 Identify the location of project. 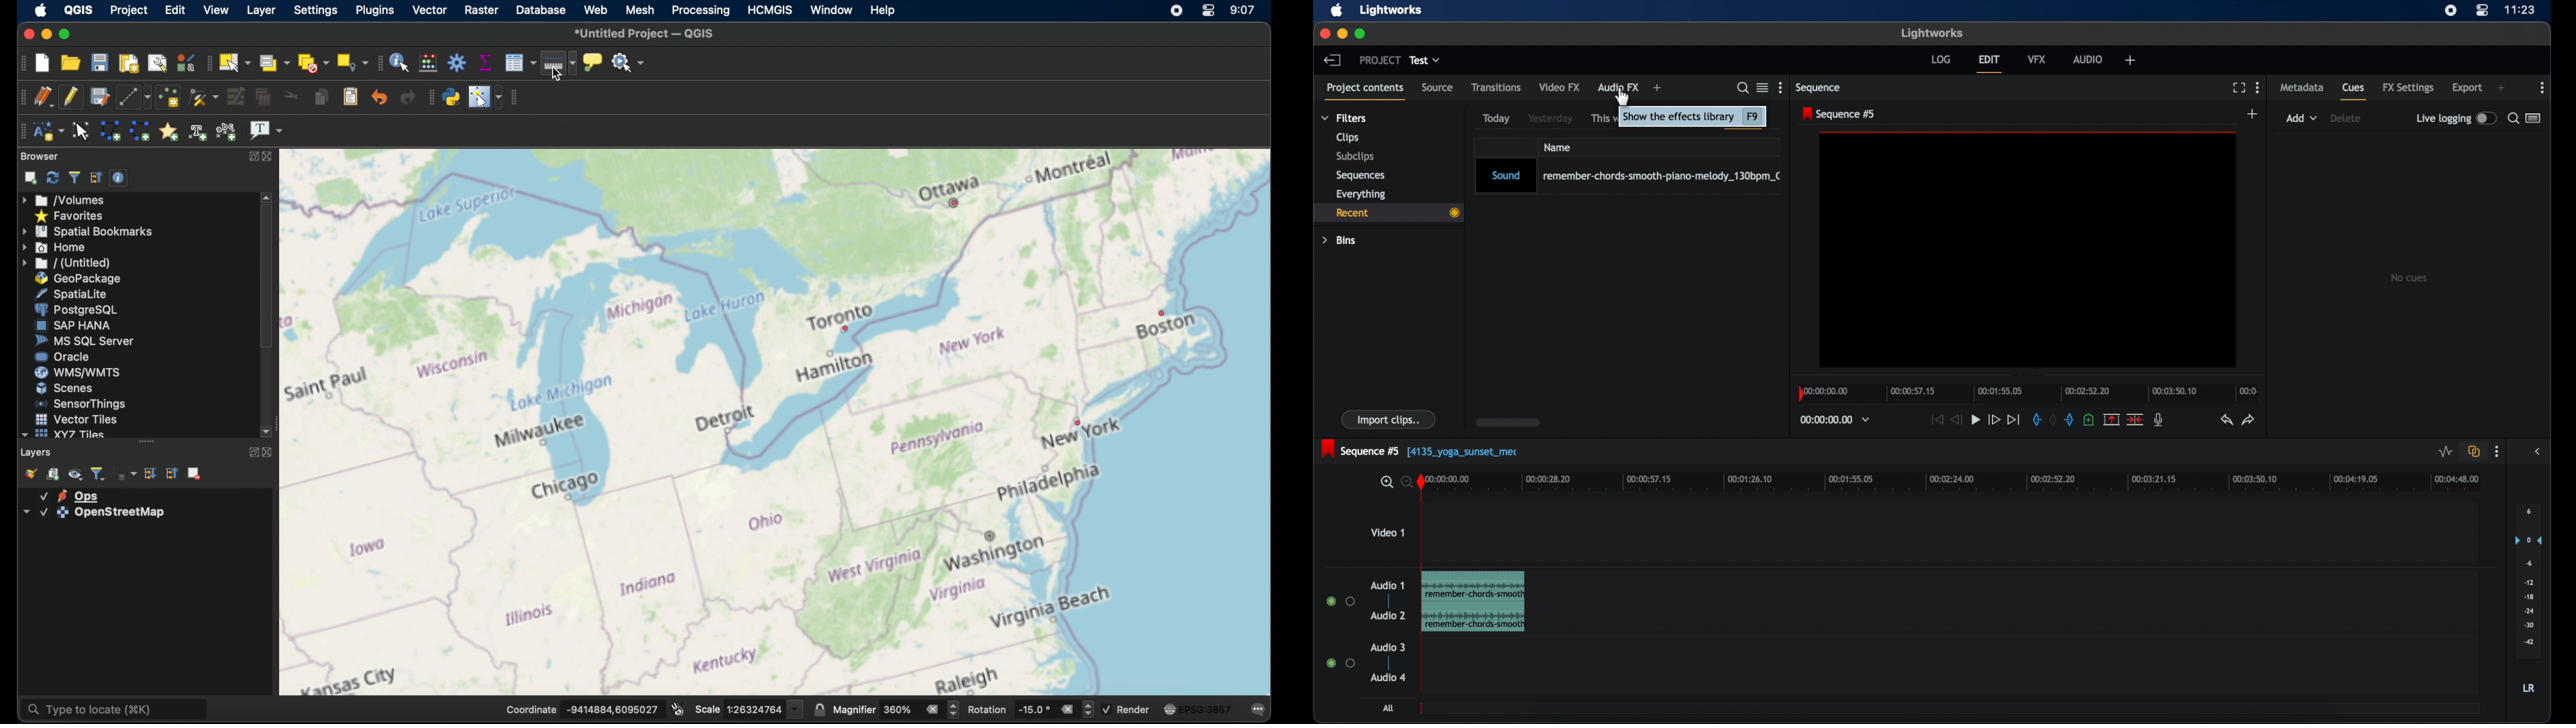
(1380, 60).